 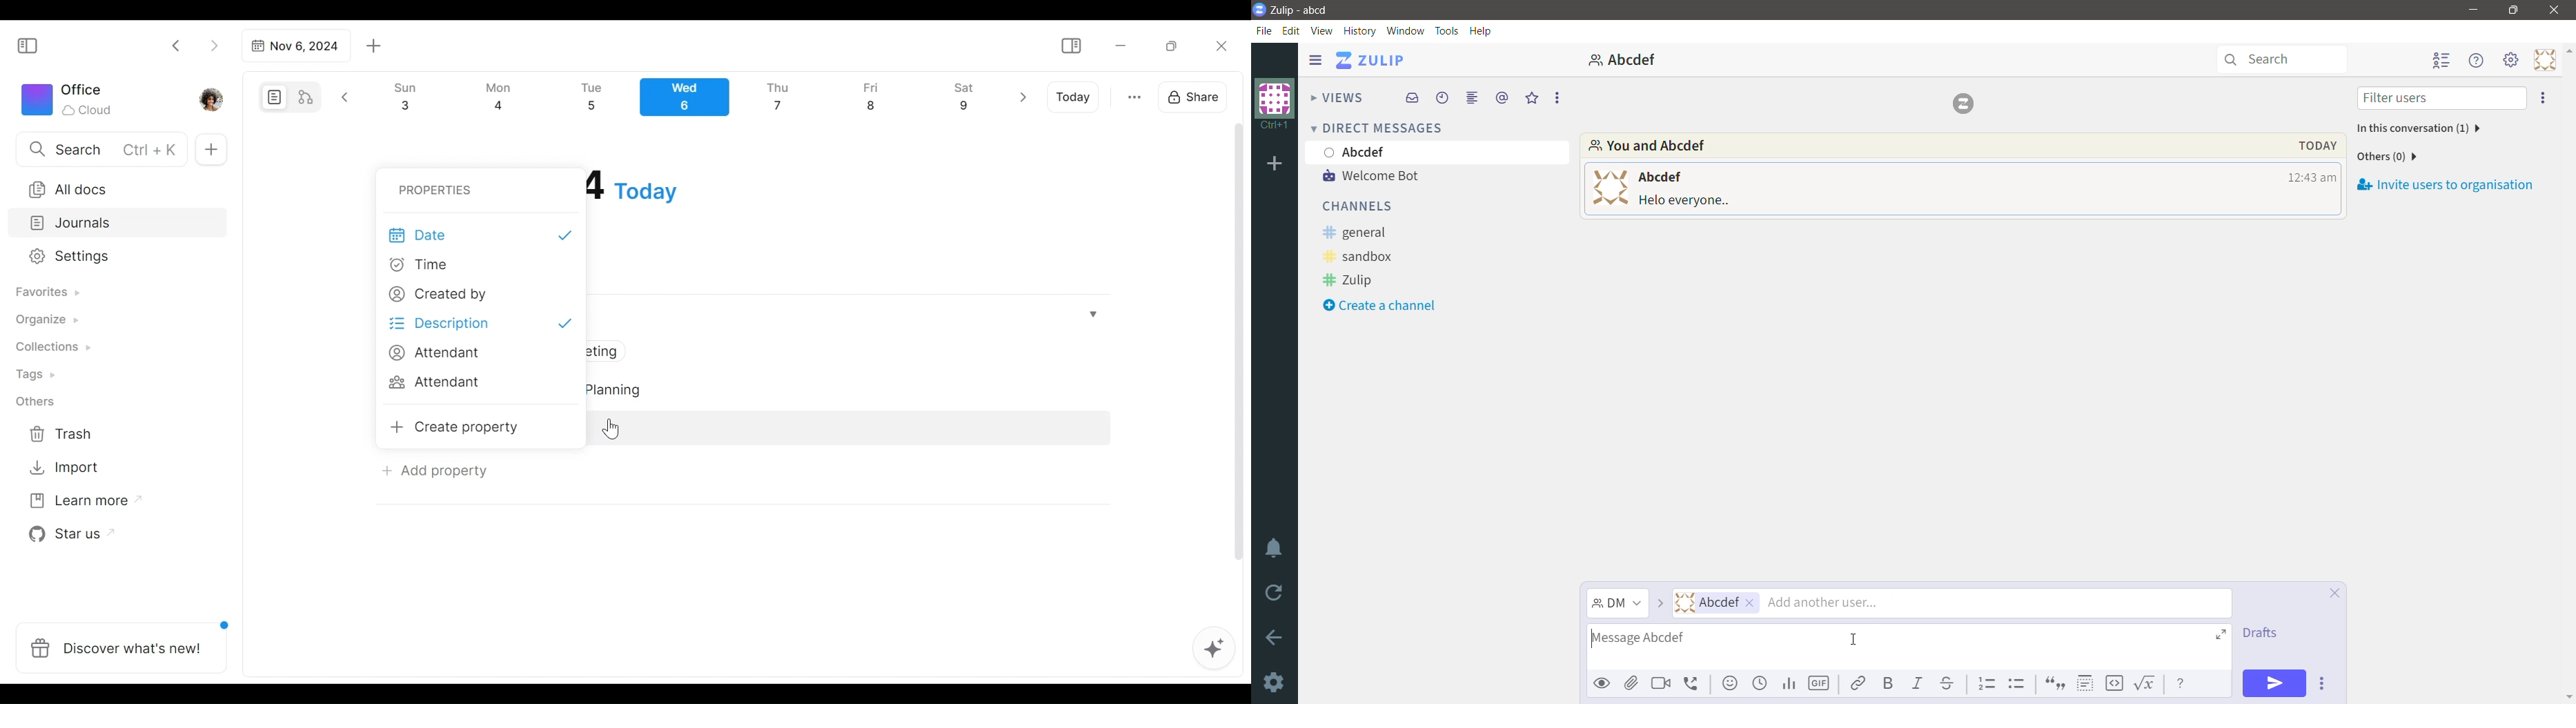 What do you see at coordinates (212, 96) in the screenshot?
I see `Profile photo` at bounding box center [212, 96].